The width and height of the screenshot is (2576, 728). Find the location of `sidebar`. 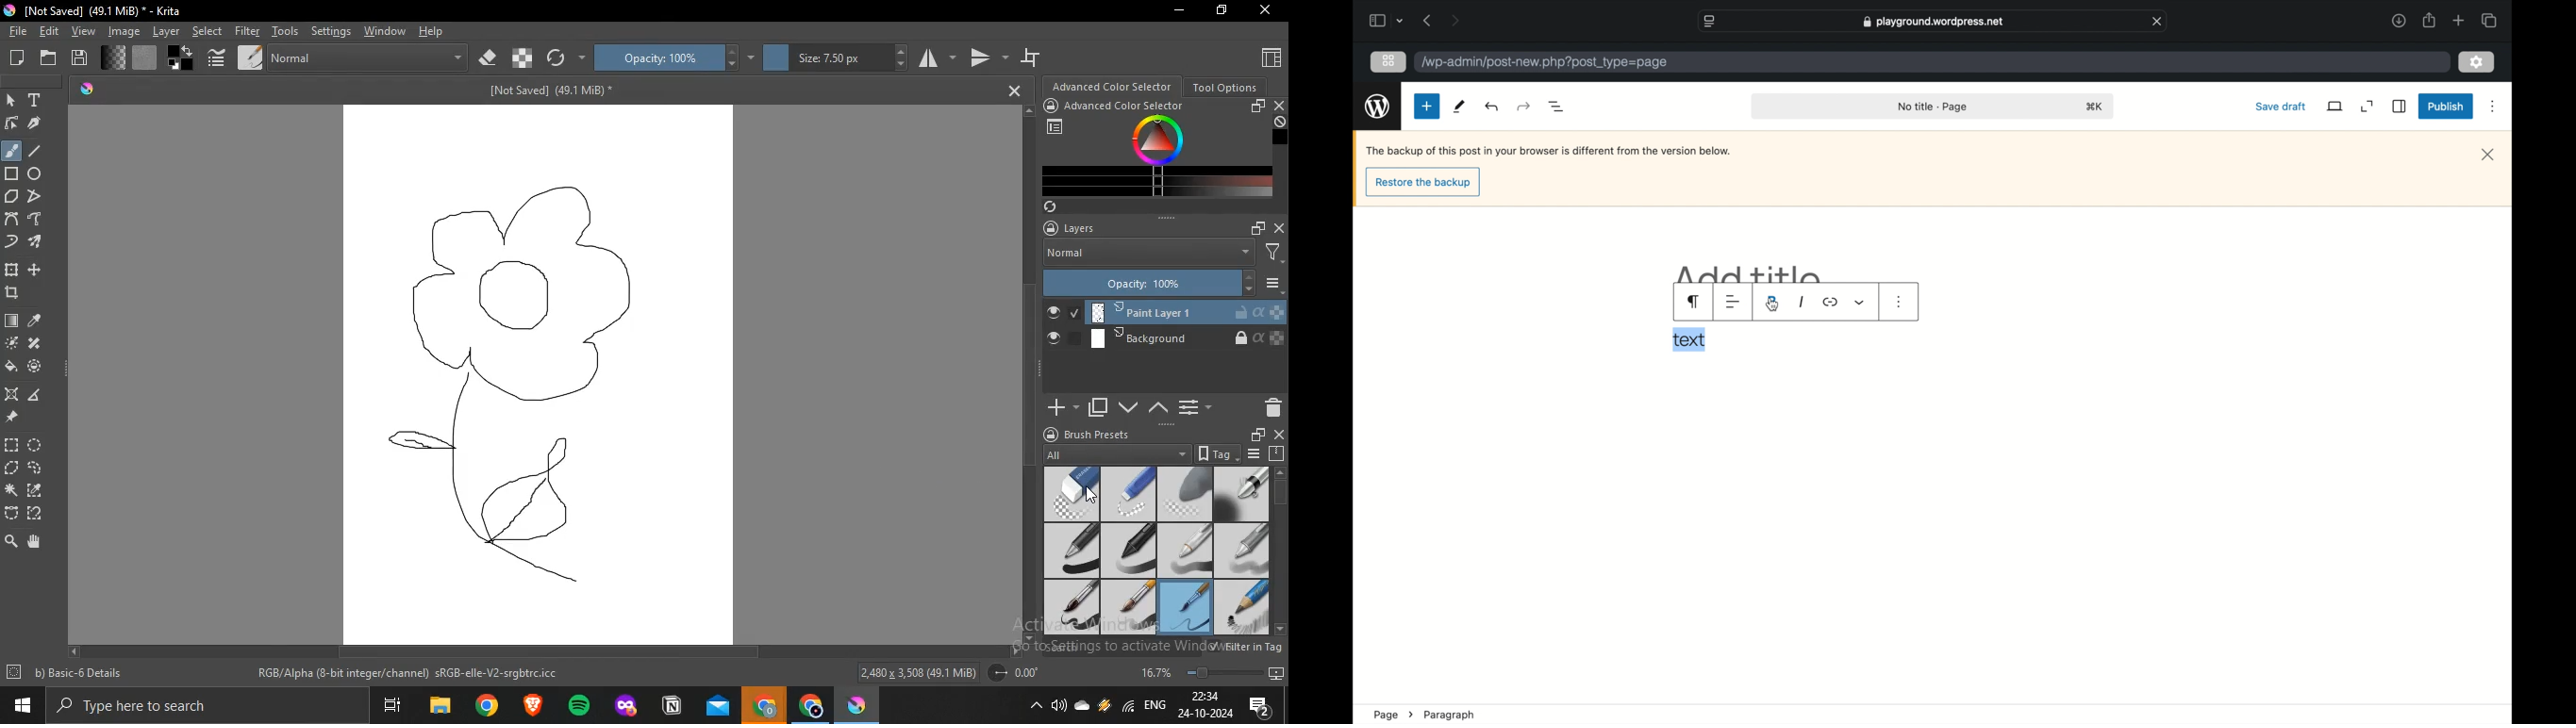

sidebar is located at coordinates (1376, 20).